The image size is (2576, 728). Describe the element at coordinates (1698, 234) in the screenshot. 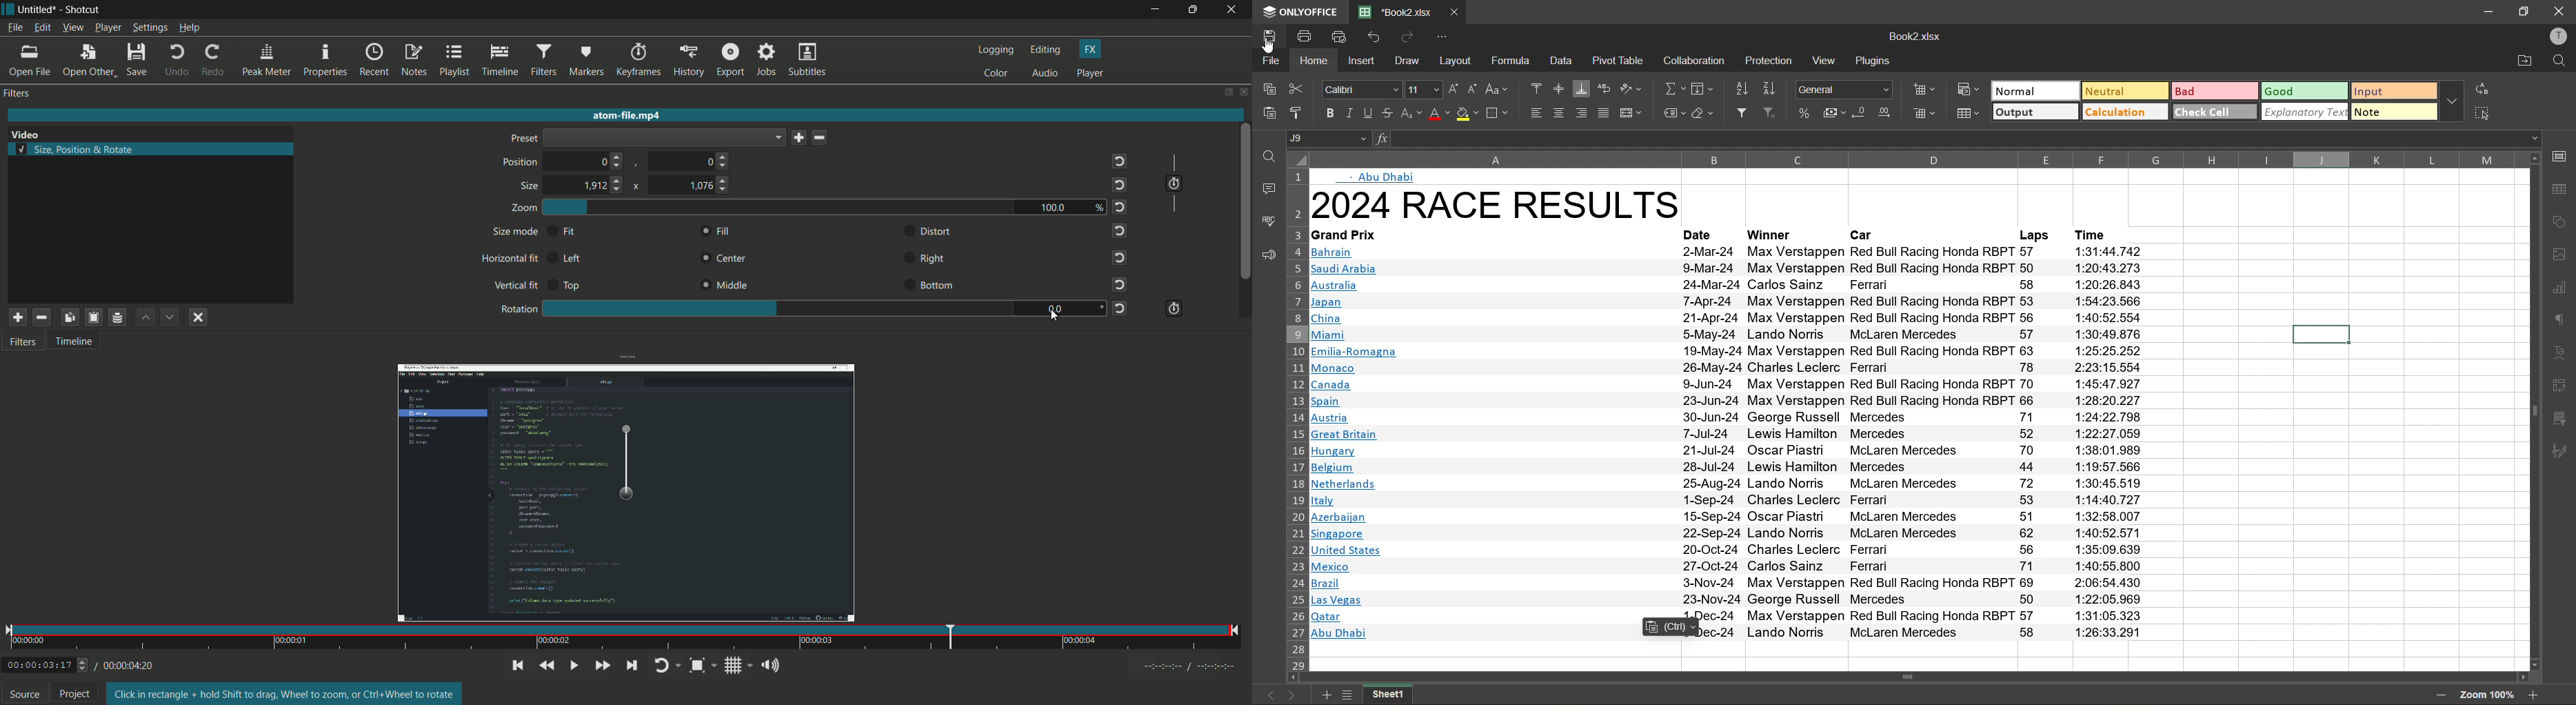

I see `date` at that location.